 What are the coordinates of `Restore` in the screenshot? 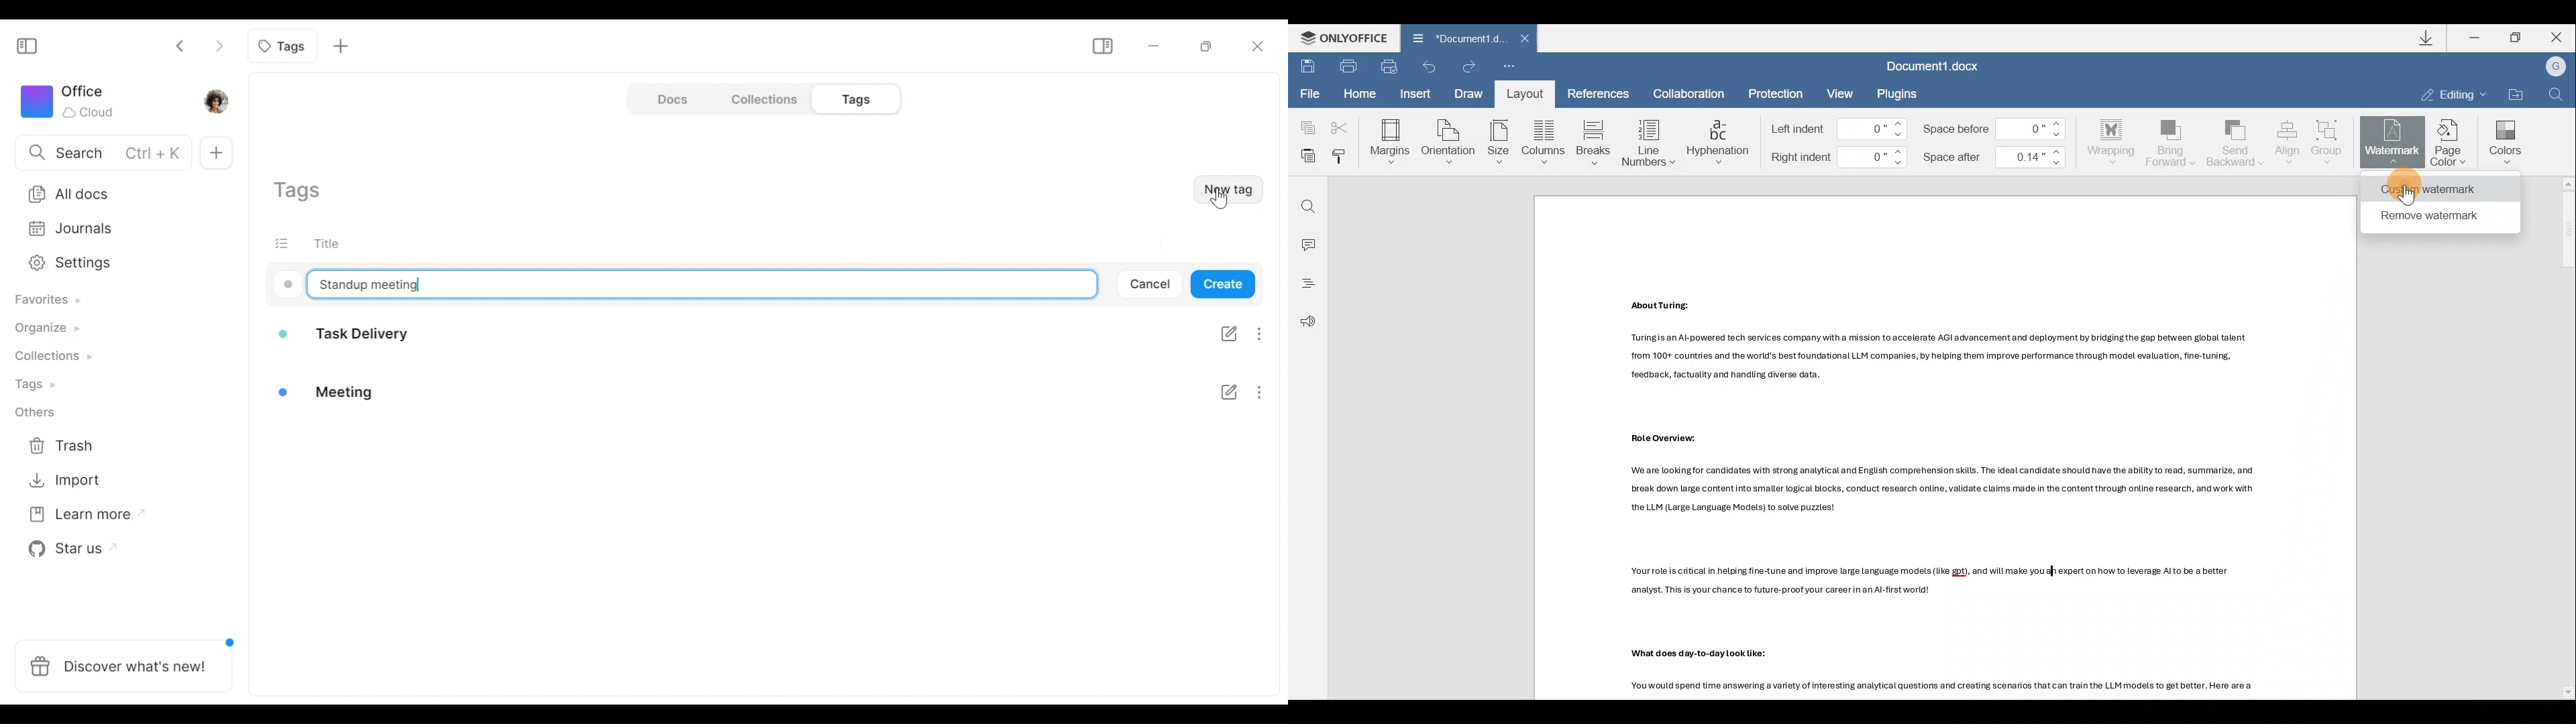 It's located at (1205, 47).